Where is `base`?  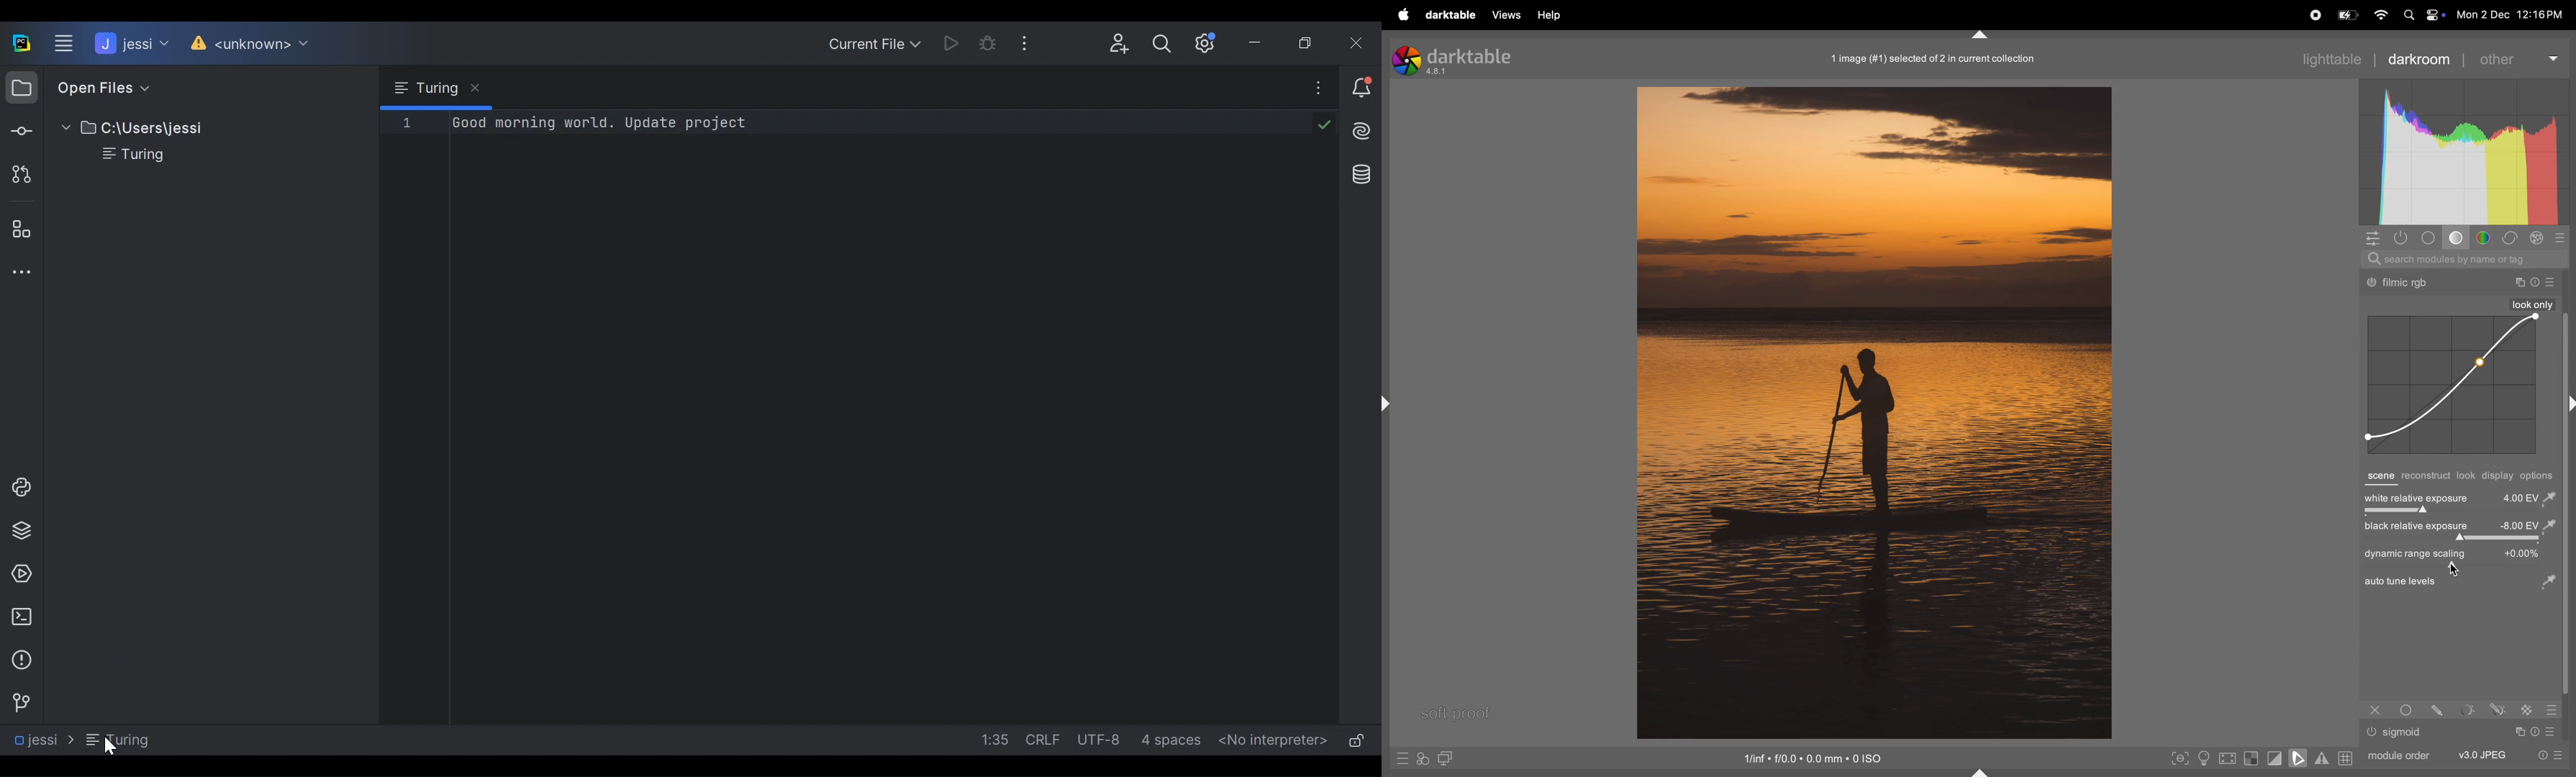 base is located at coordinates (2459, 239).